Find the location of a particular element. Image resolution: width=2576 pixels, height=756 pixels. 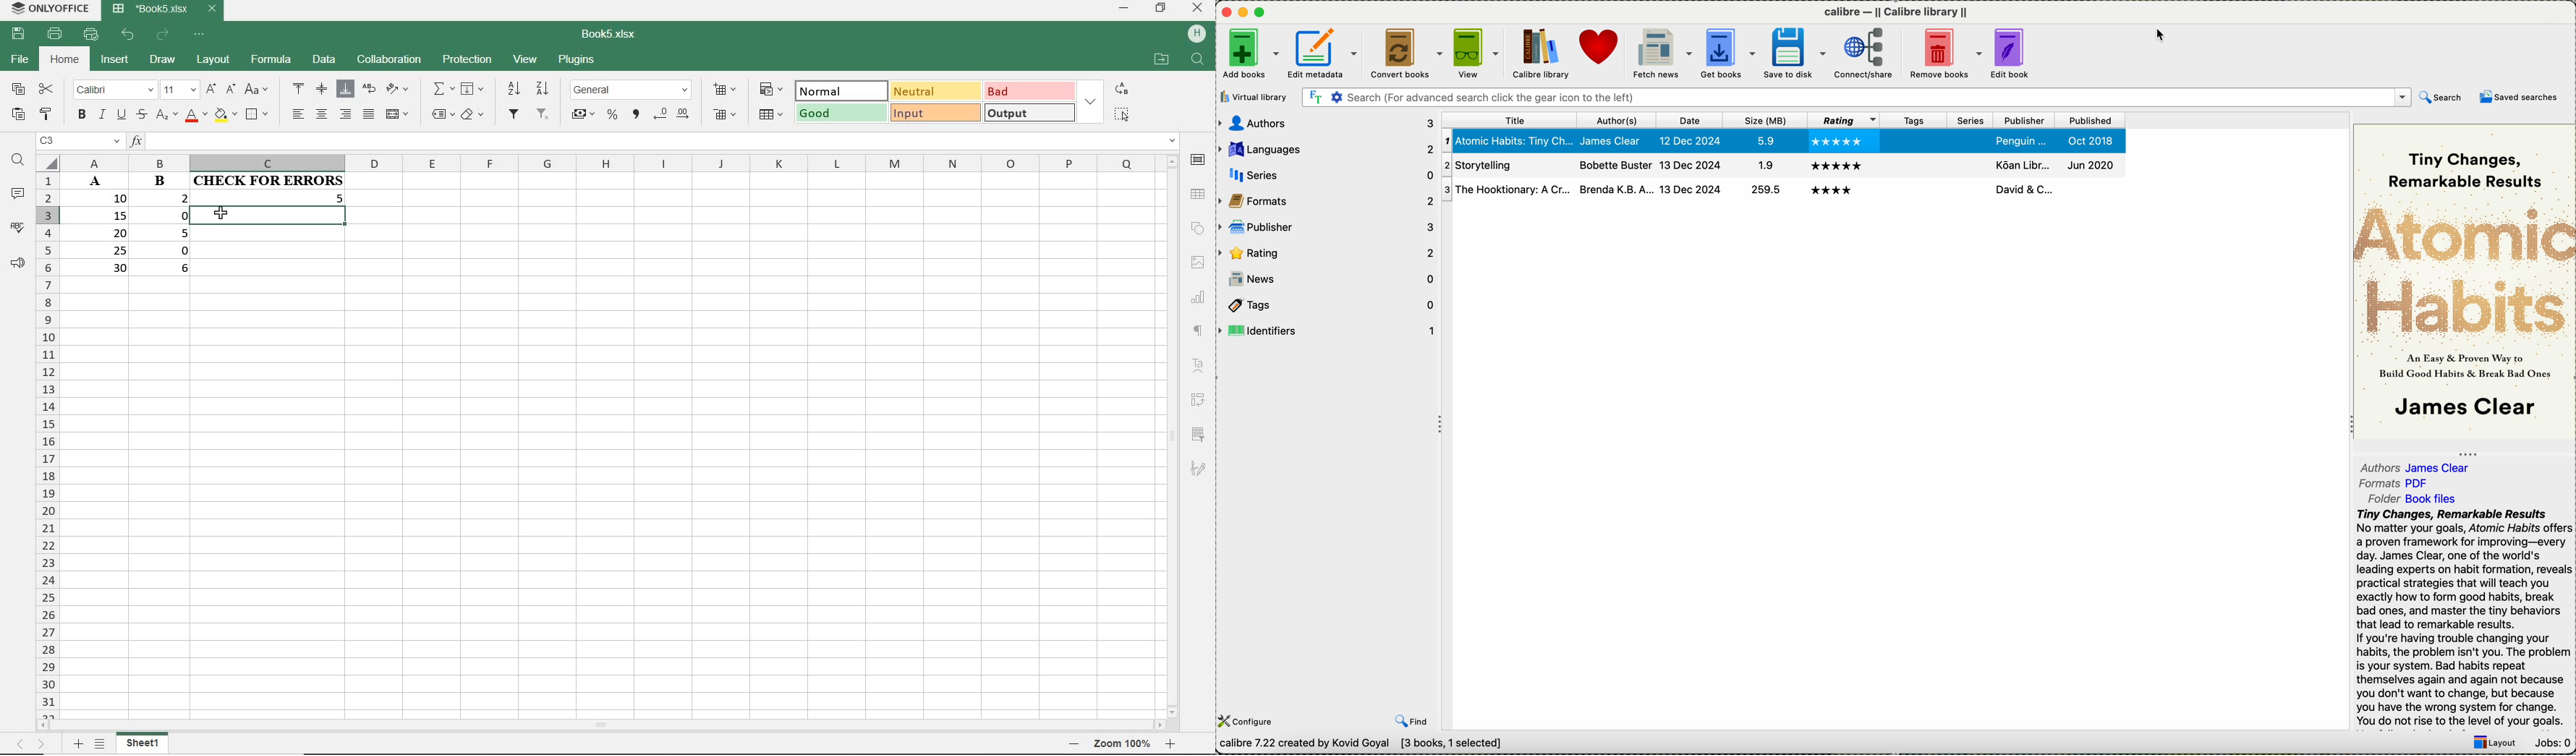

configure is located at coordinates (1250, 720).